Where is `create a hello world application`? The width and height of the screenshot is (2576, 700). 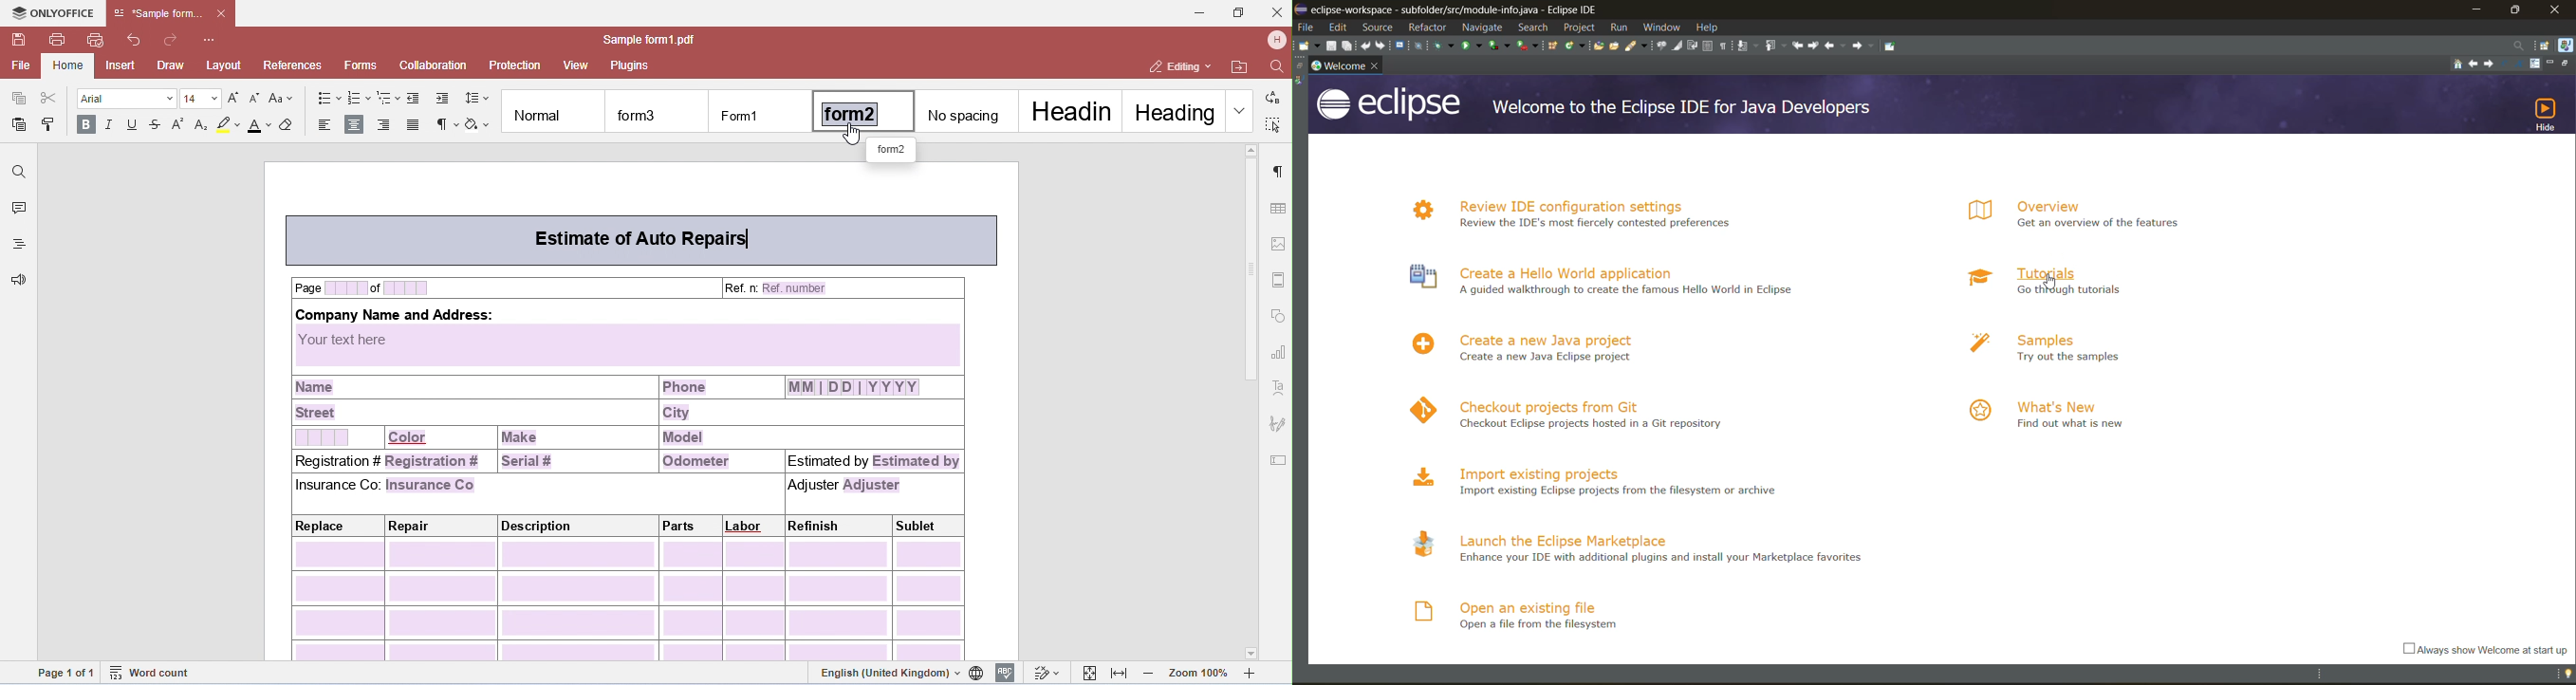 create a hello world application is located at coordinates (1613, 284).